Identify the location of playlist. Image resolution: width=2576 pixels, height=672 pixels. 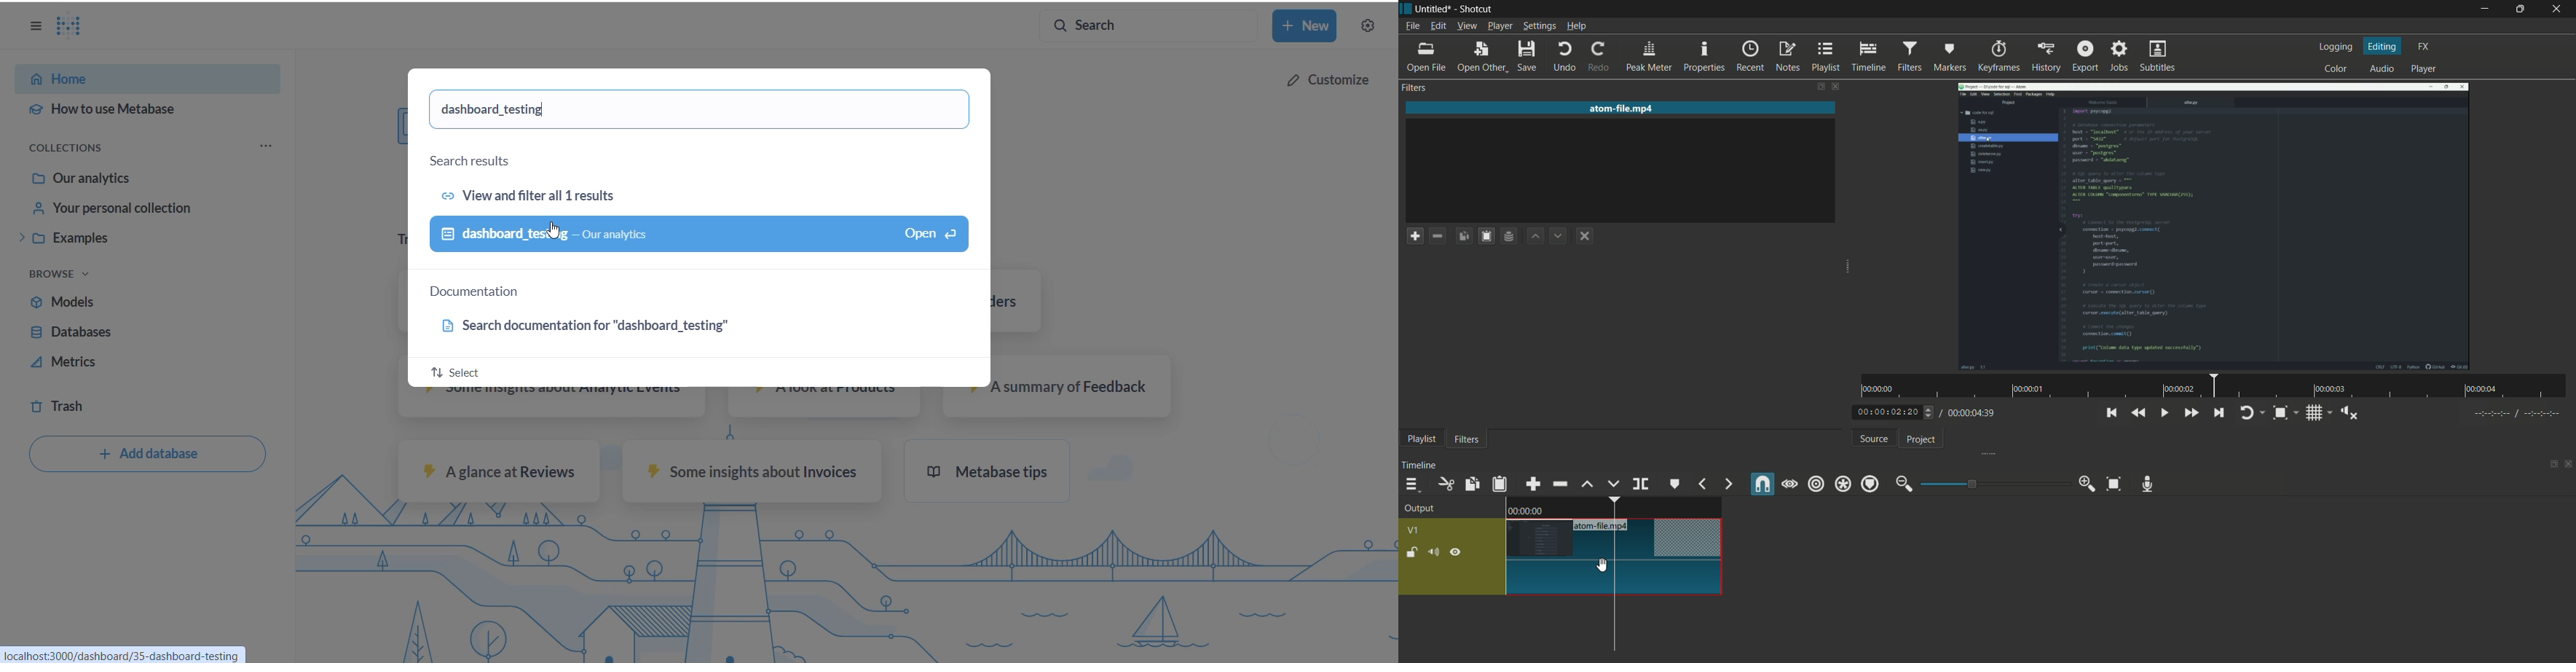
(1825, 57).